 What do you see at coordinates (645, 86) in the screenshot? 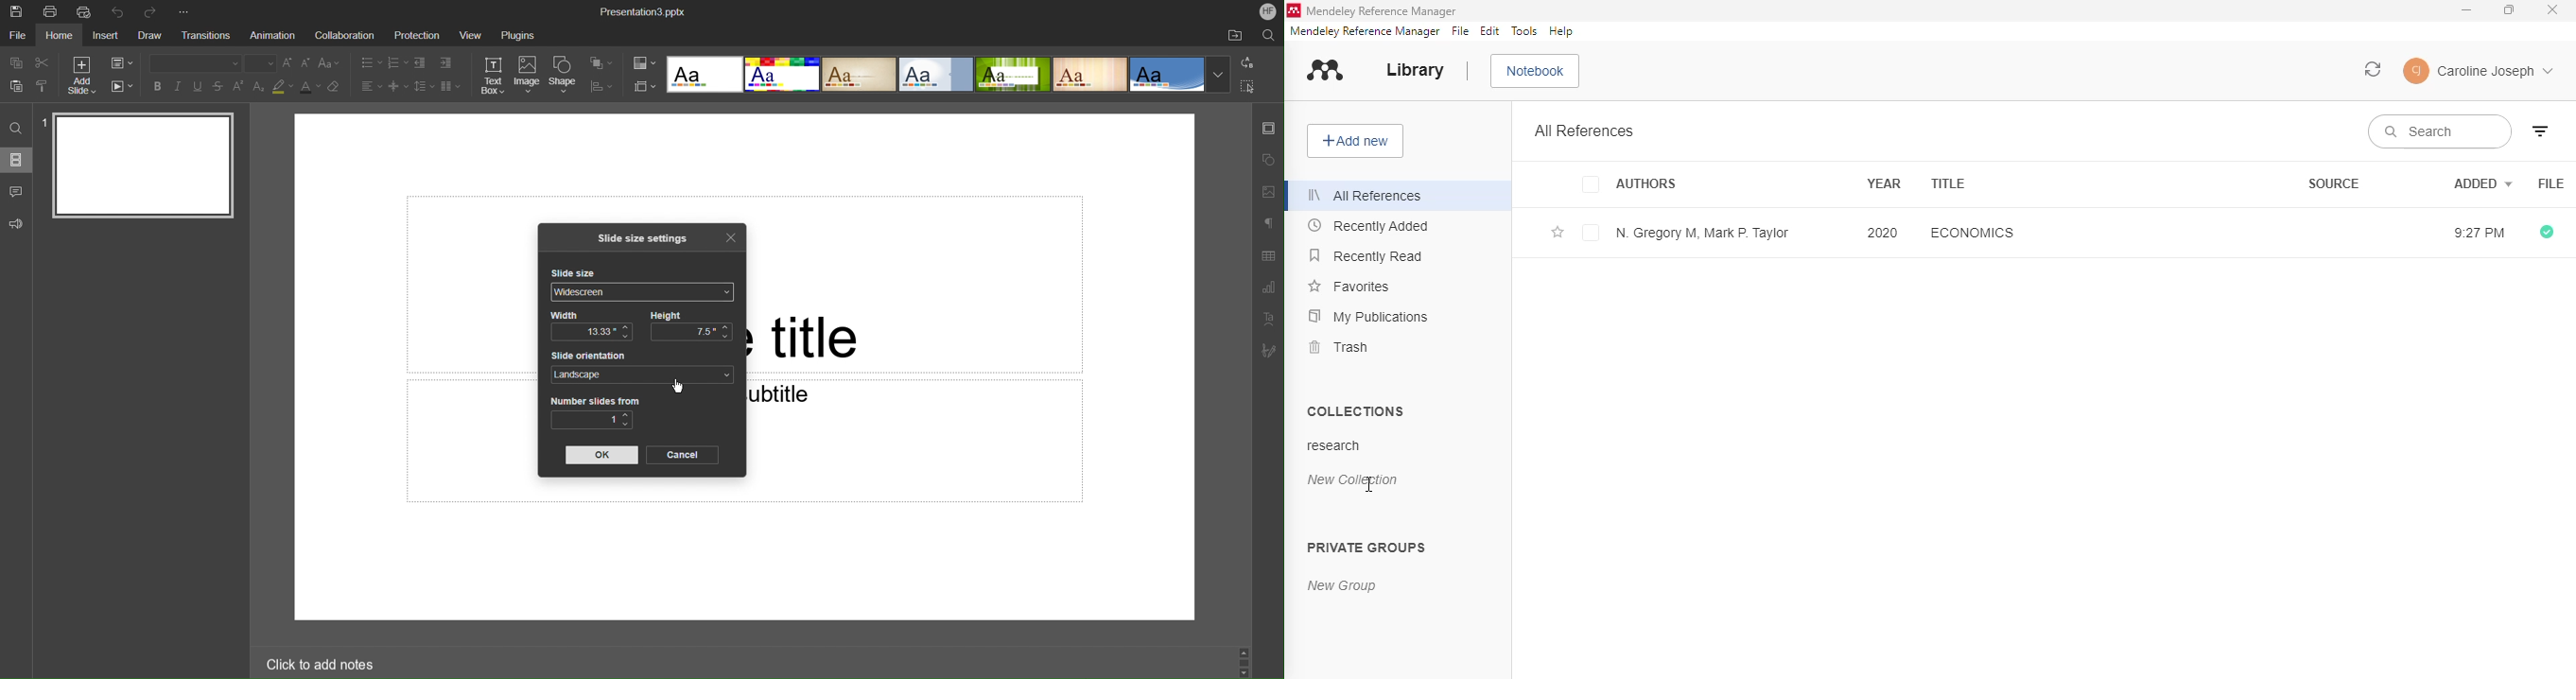
I see `Select Slide Size` at bounding box center [645, 86].